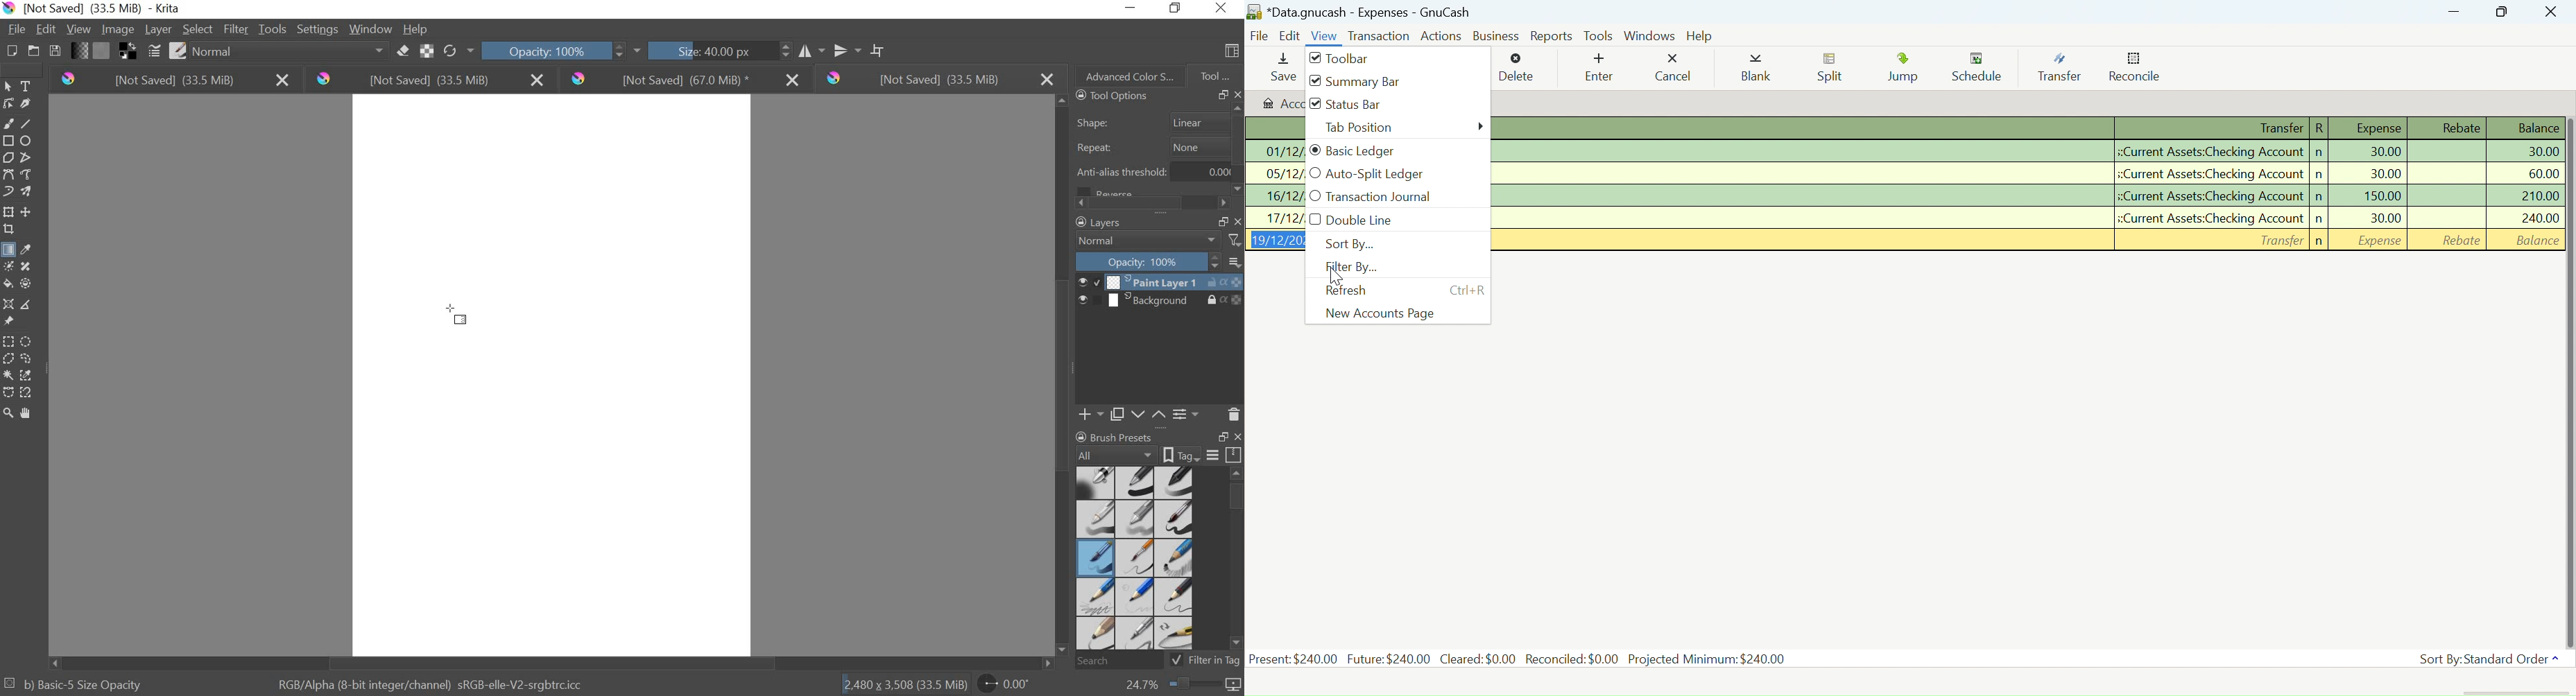 The height and width of the screenshot is (700, 2576). What do you see at coordinates (700, 52) in the screenshot?
I see `SIZE` at bounding box center [700, 52].